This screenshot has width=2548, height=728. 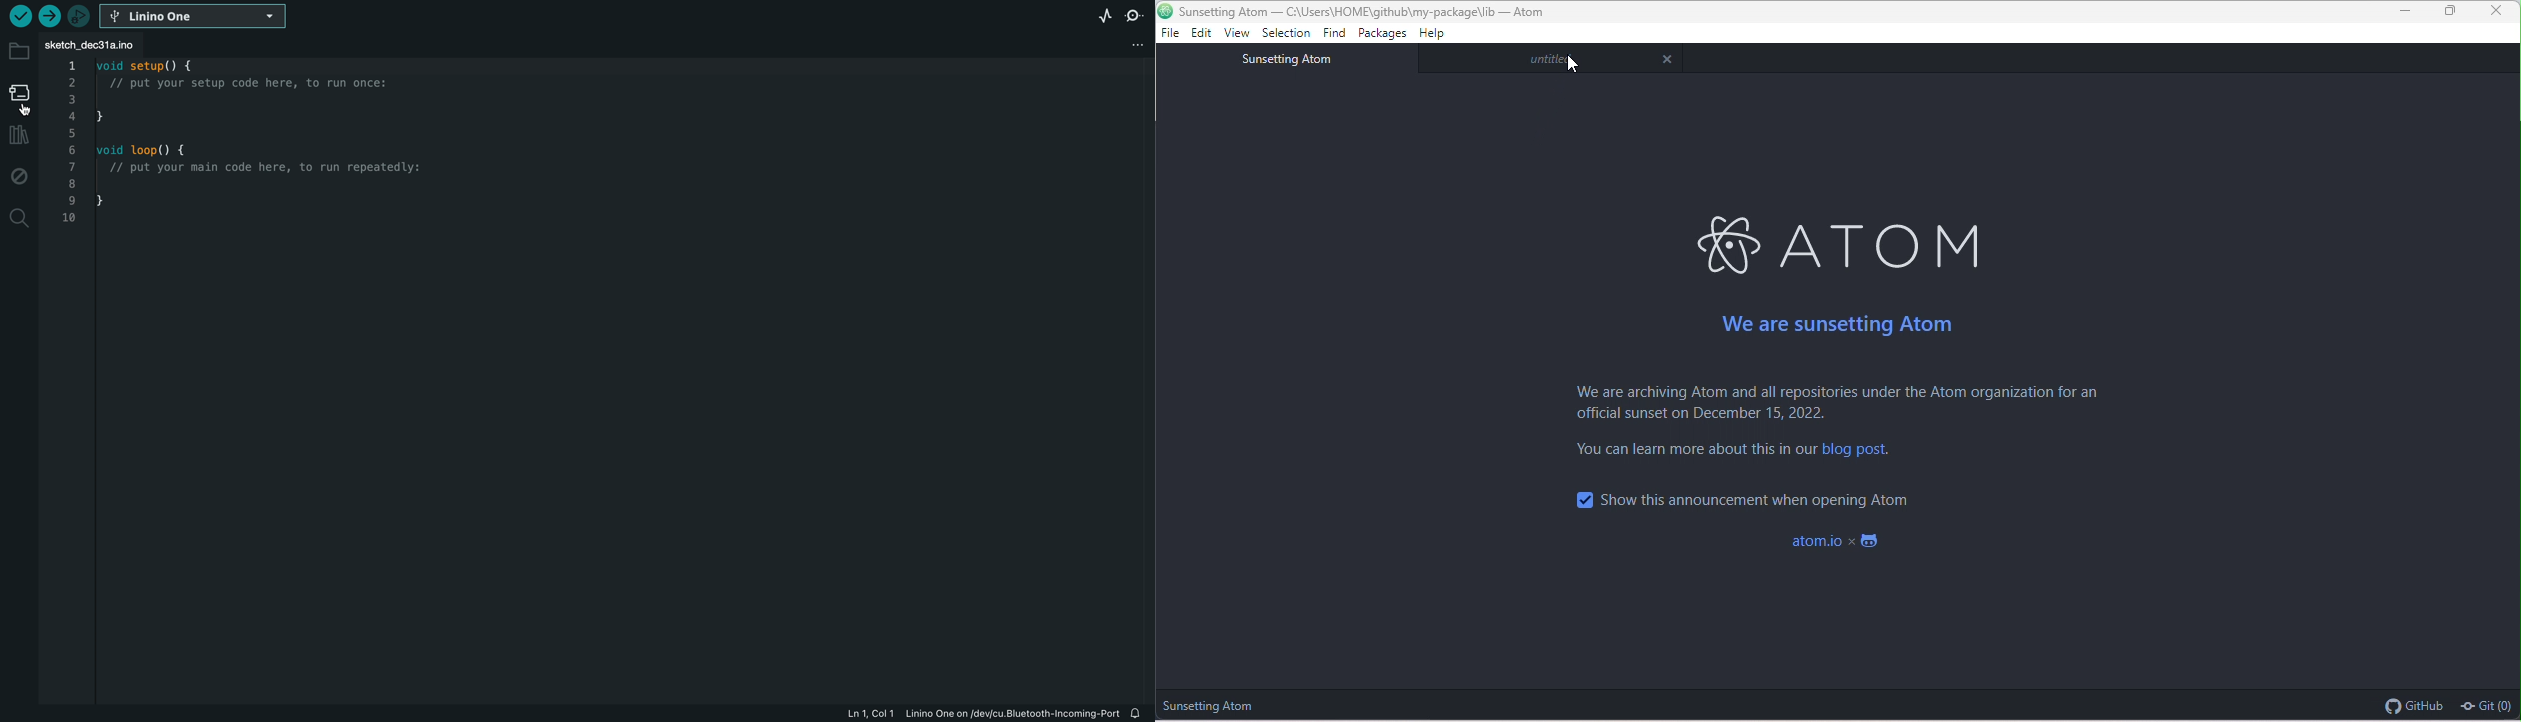 What do you see at coordinates (1897, 241) in the screenshot?
I see `ATOM` at bounding box center [1897, 241].